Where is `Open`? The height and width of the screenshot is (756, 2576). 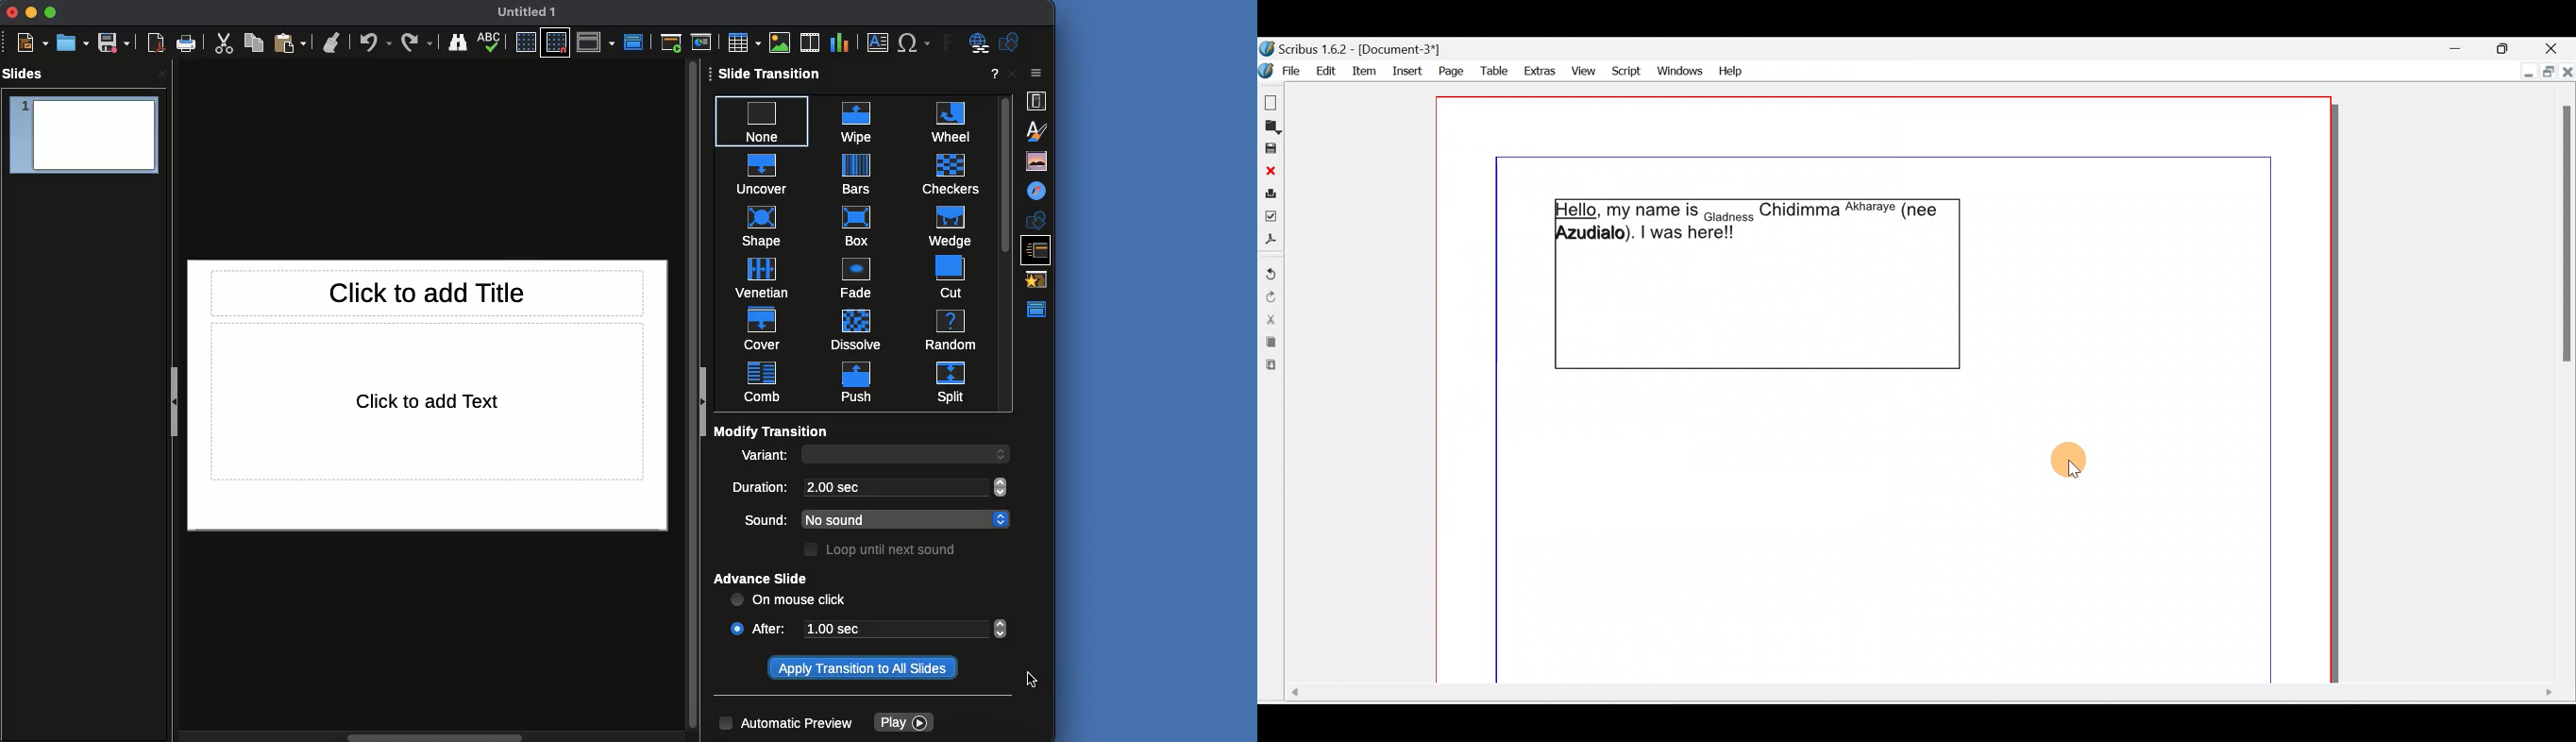
Open is located at coordinates (74, 41).